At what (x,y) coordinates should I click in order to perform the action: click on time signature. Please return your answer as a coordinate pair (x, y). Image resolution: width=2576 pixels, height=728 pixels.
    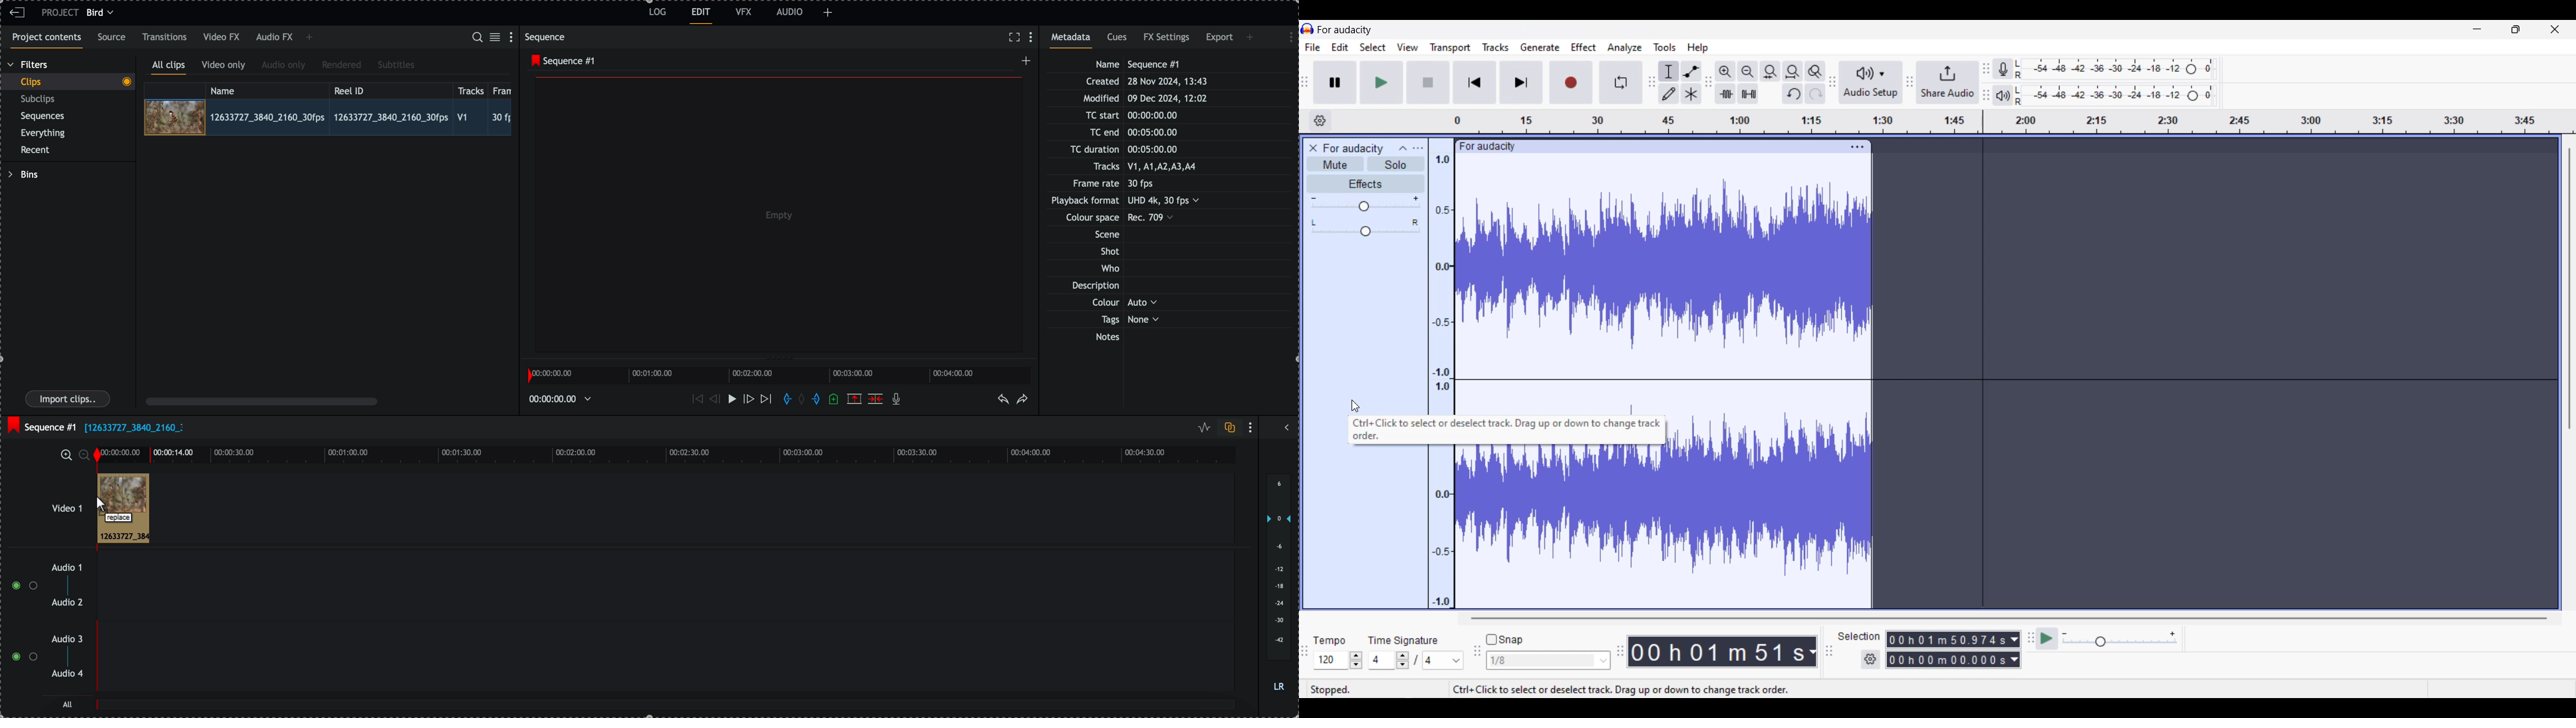
    Looking at the image, I should click on (1403, 640).